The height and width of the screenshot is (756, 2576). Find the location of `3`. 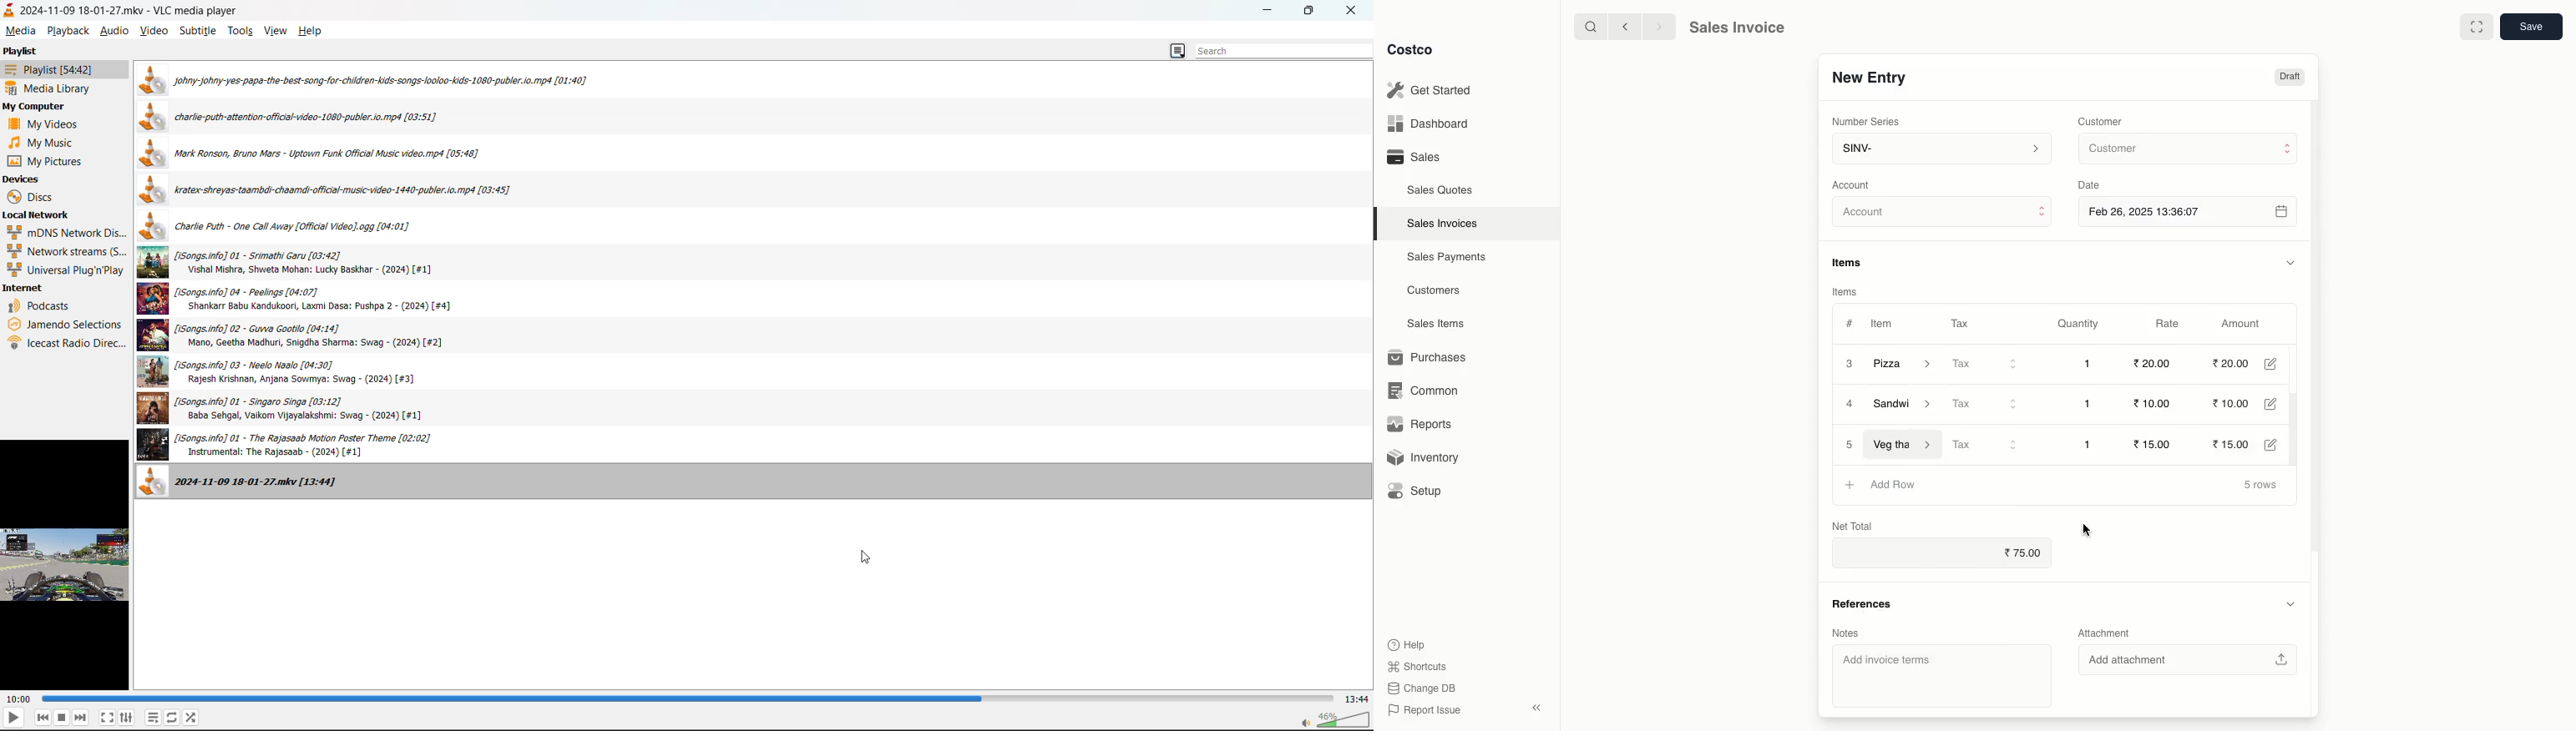

3 is located at coordinates (1848, 363).